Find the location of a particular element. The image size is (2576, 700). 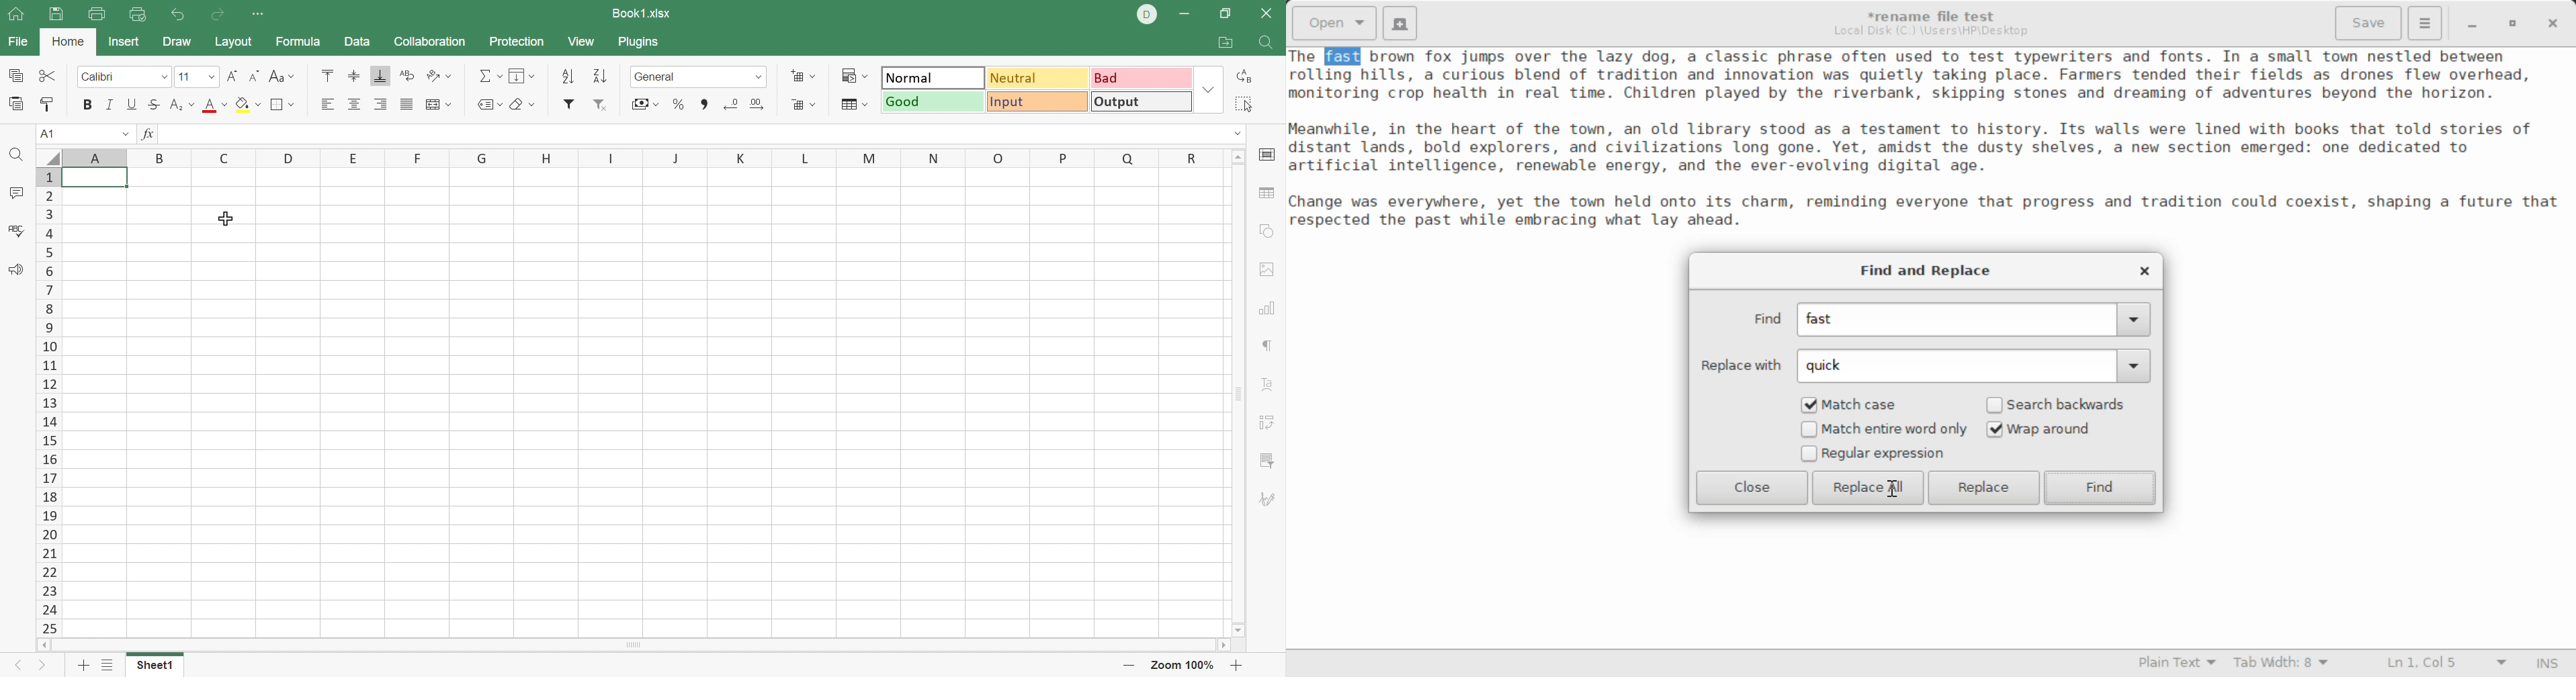

Scroll left is located at coordinates (43, 644).